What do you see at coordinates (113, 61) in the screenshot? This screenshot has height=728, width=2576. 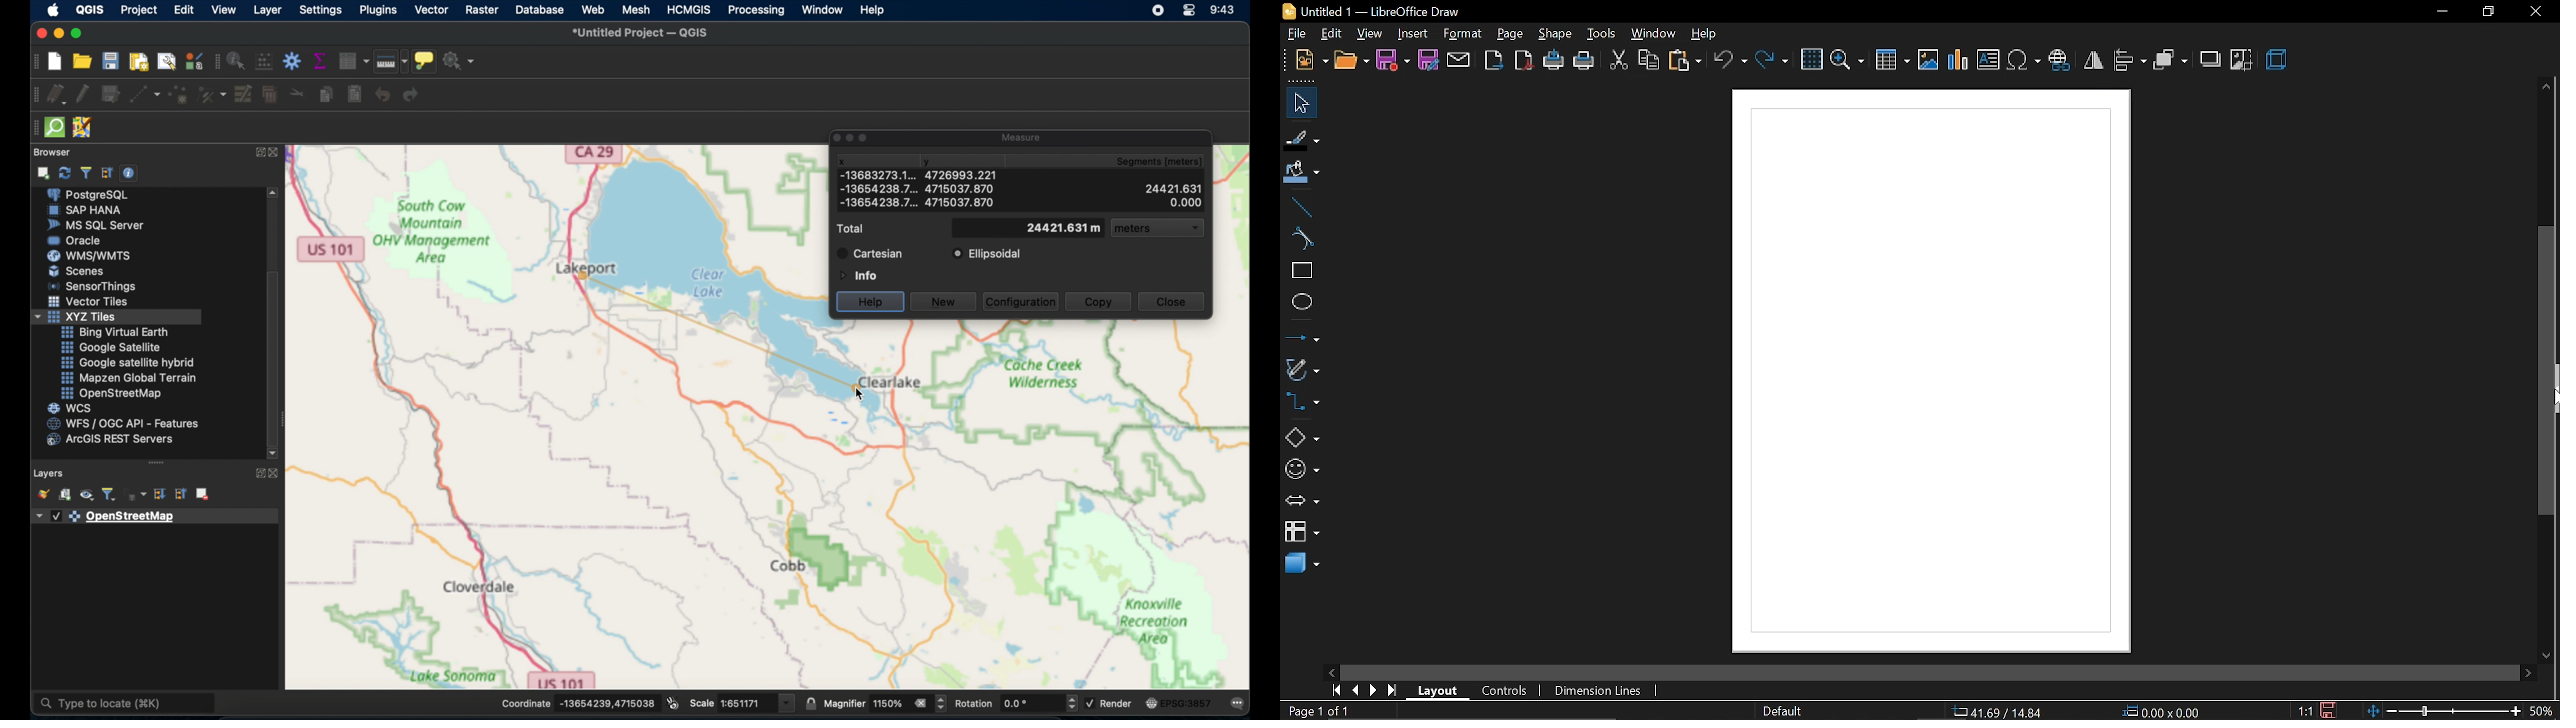 I see `save project` at bounding box center [113, 61].